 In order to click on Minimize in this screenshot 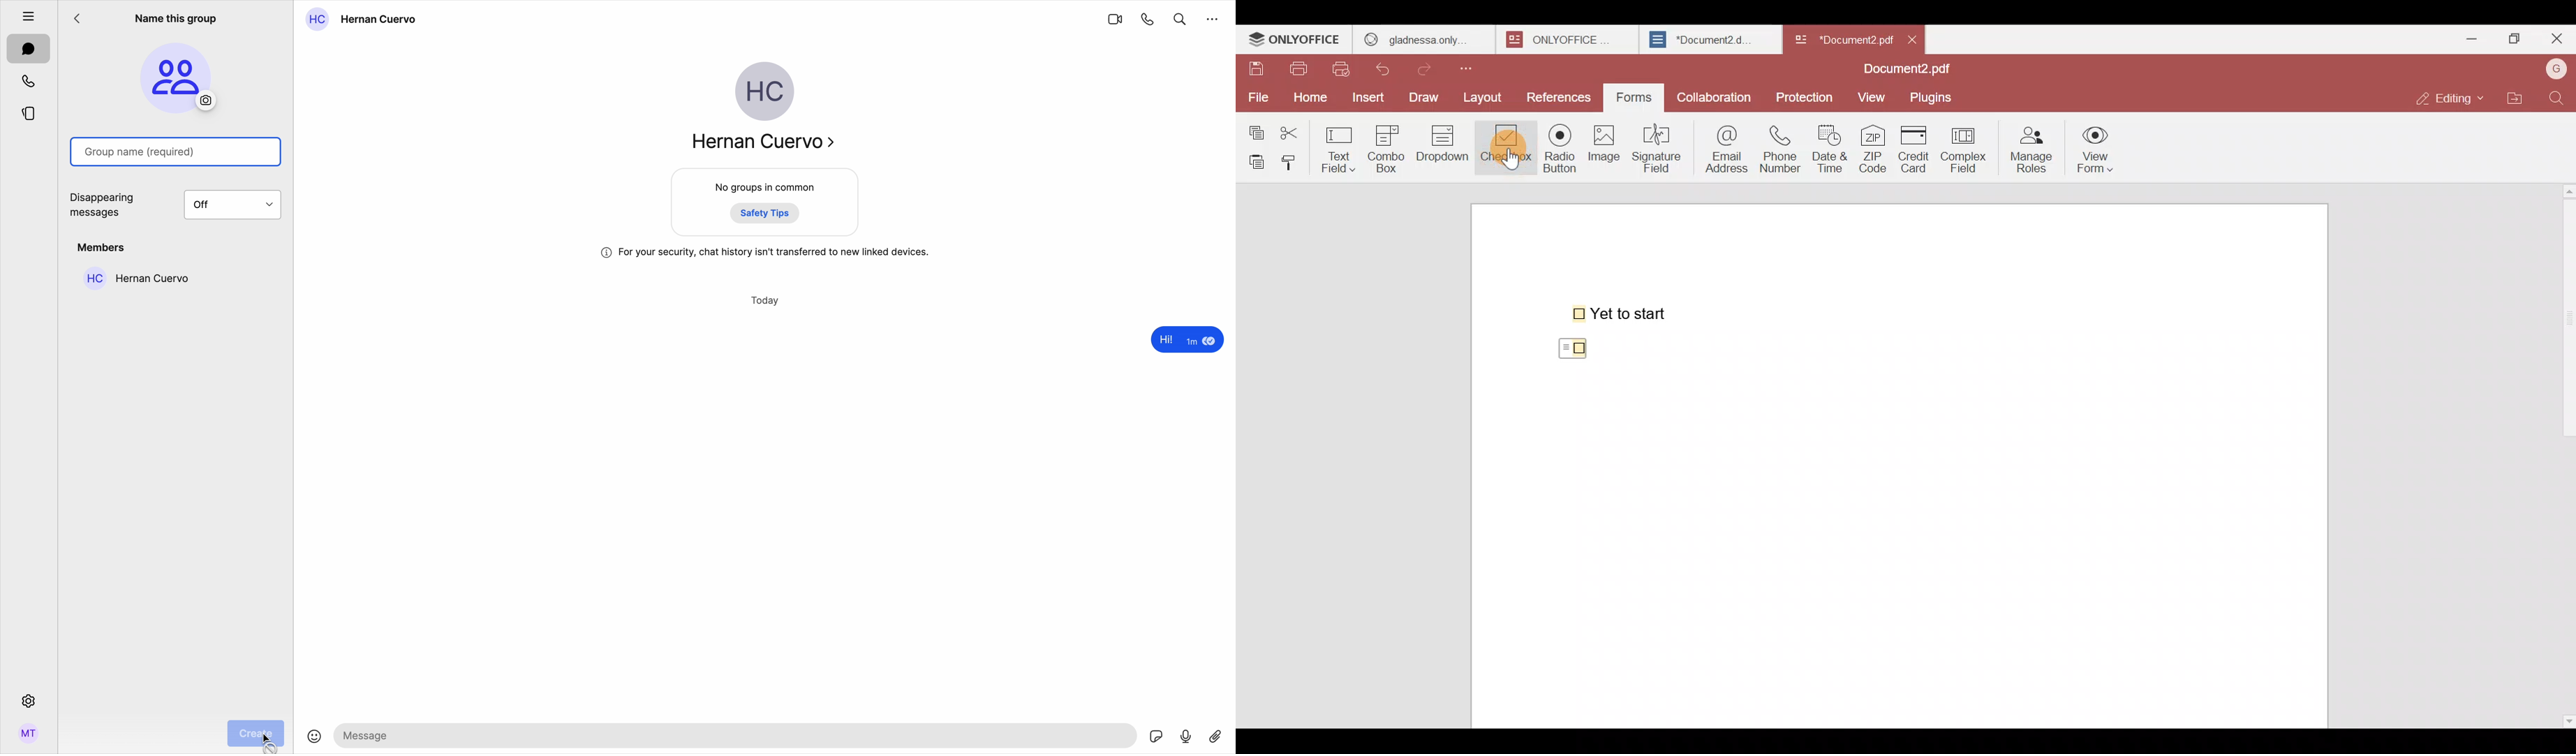, I will do `click(2466, 36)`.